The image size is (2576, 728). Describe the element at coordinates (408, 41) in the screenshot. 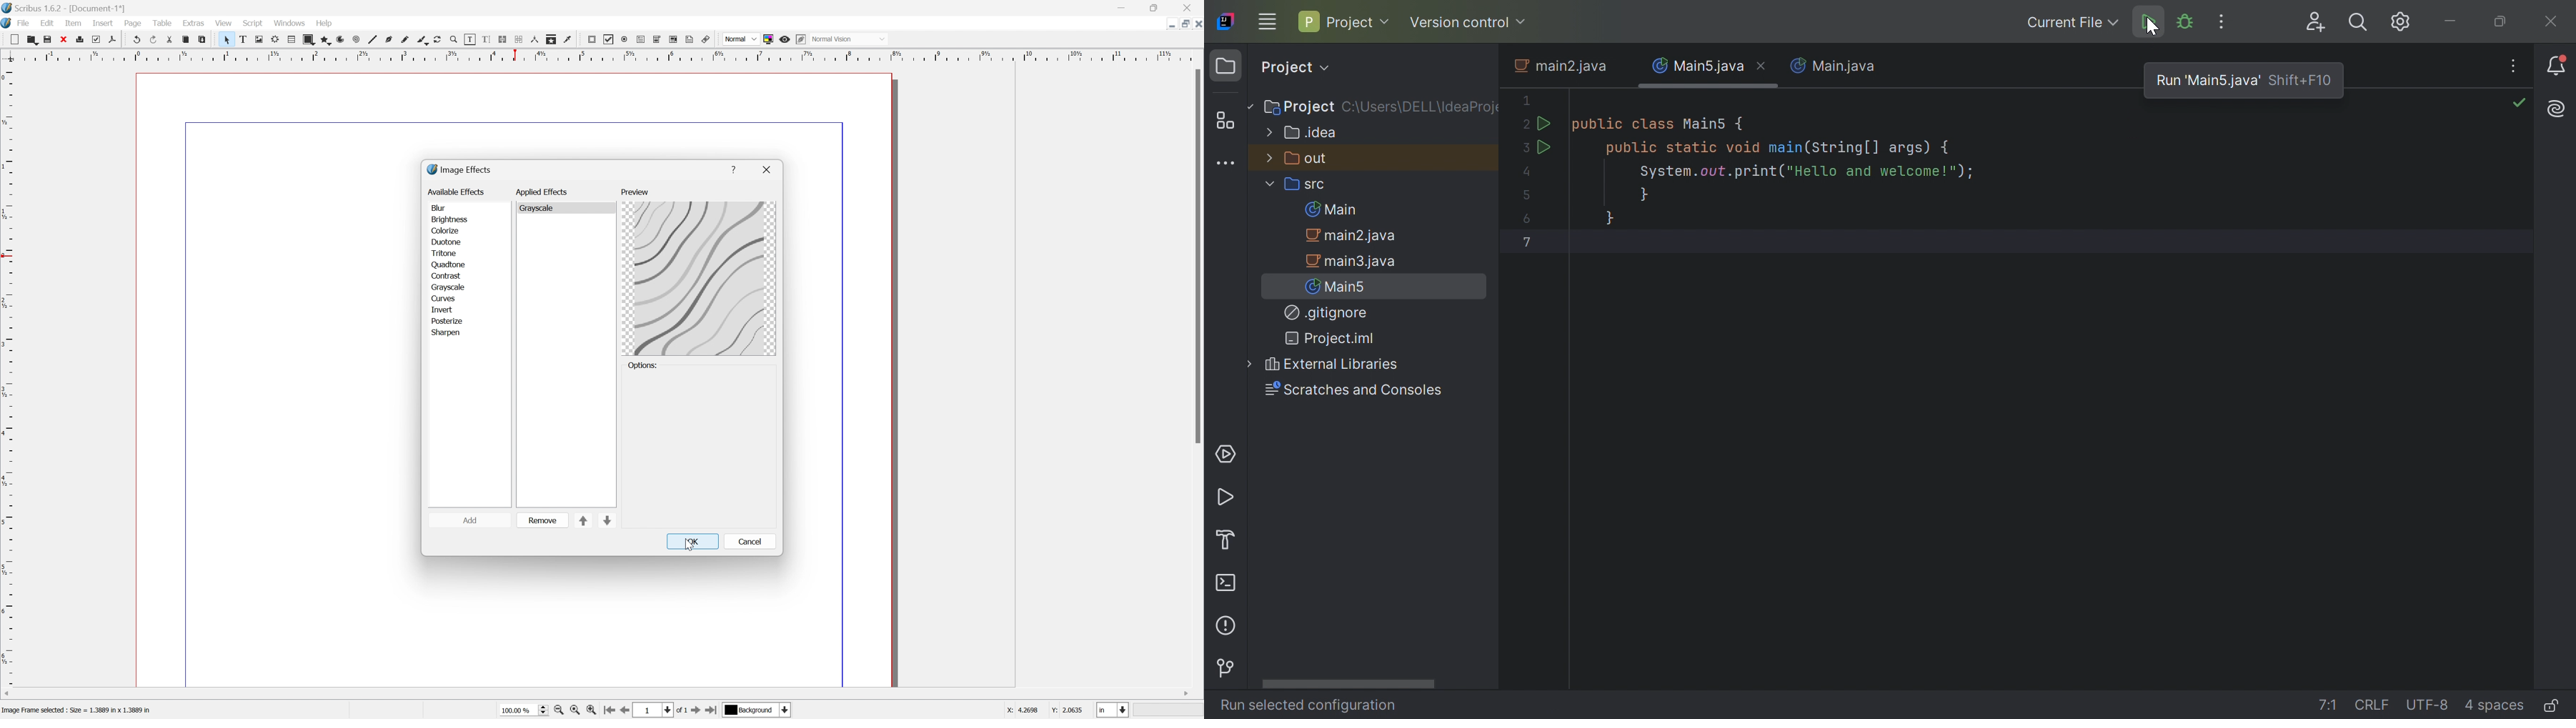

I see `Freehand line` at that location.